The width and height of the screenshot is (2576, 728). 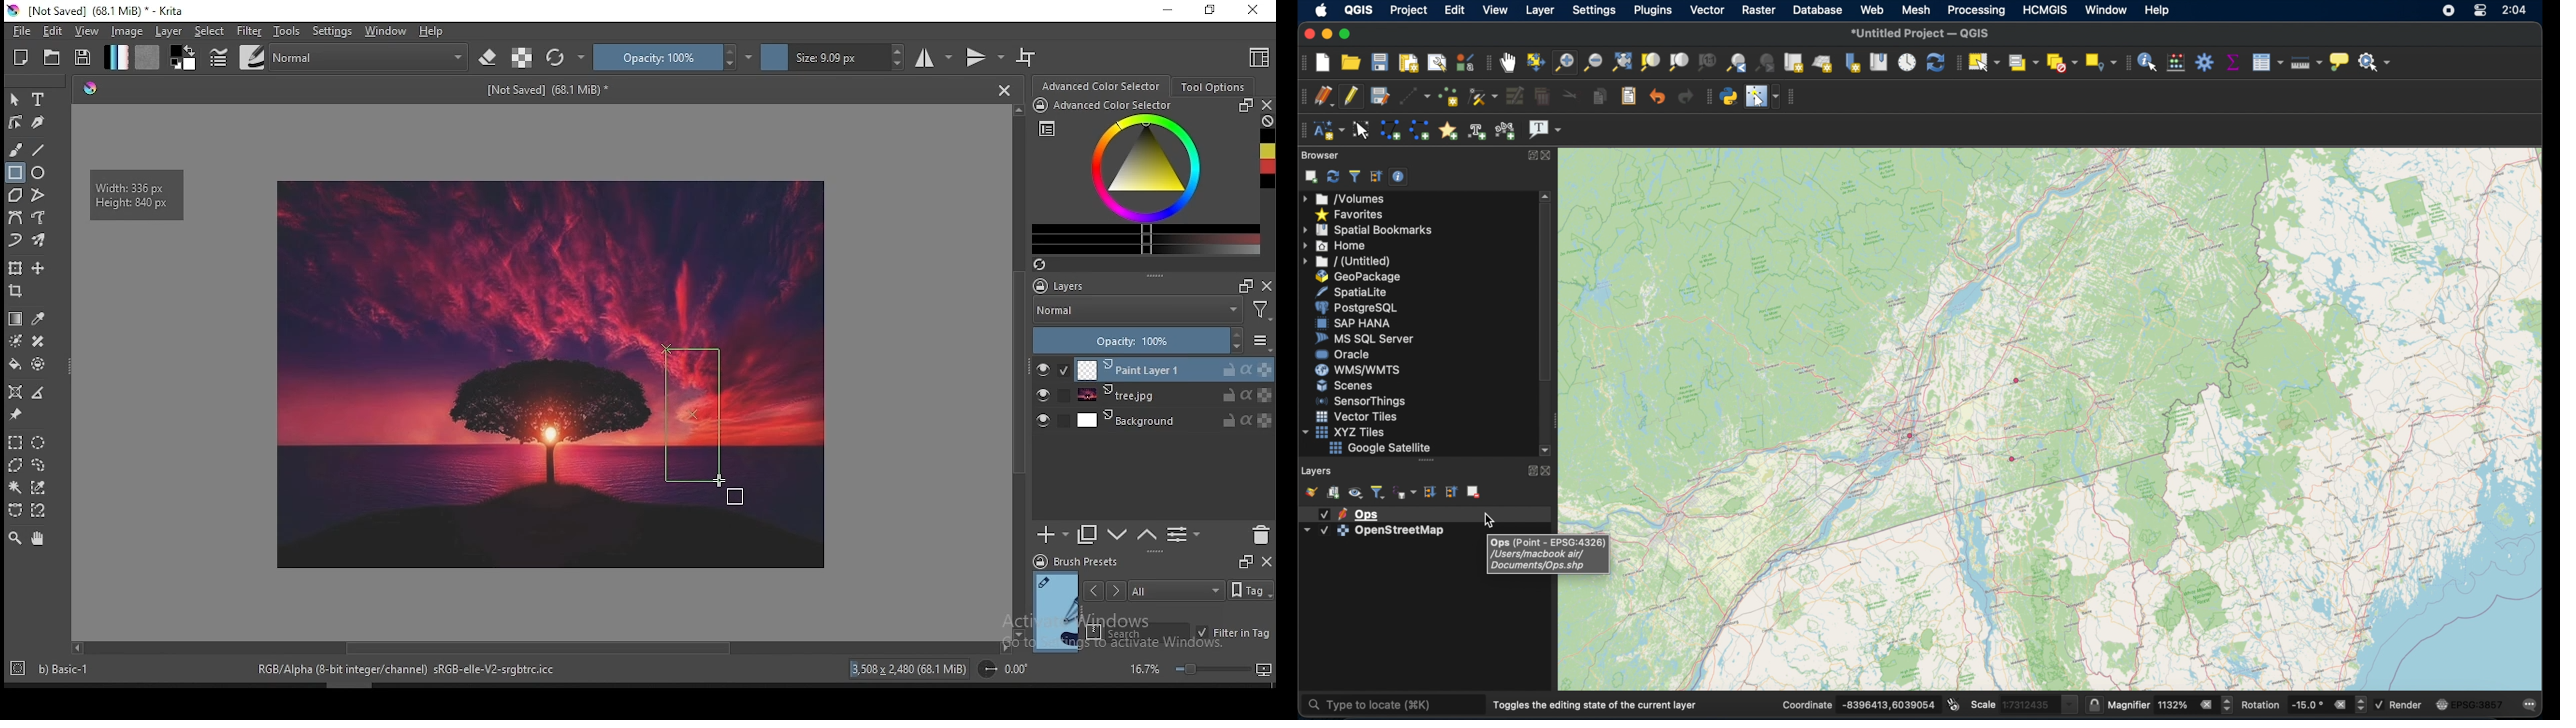 What do you see at coordinates (1353, 307) in the screenshot?
I see `postgresql` at bounding box center [1353, 307].